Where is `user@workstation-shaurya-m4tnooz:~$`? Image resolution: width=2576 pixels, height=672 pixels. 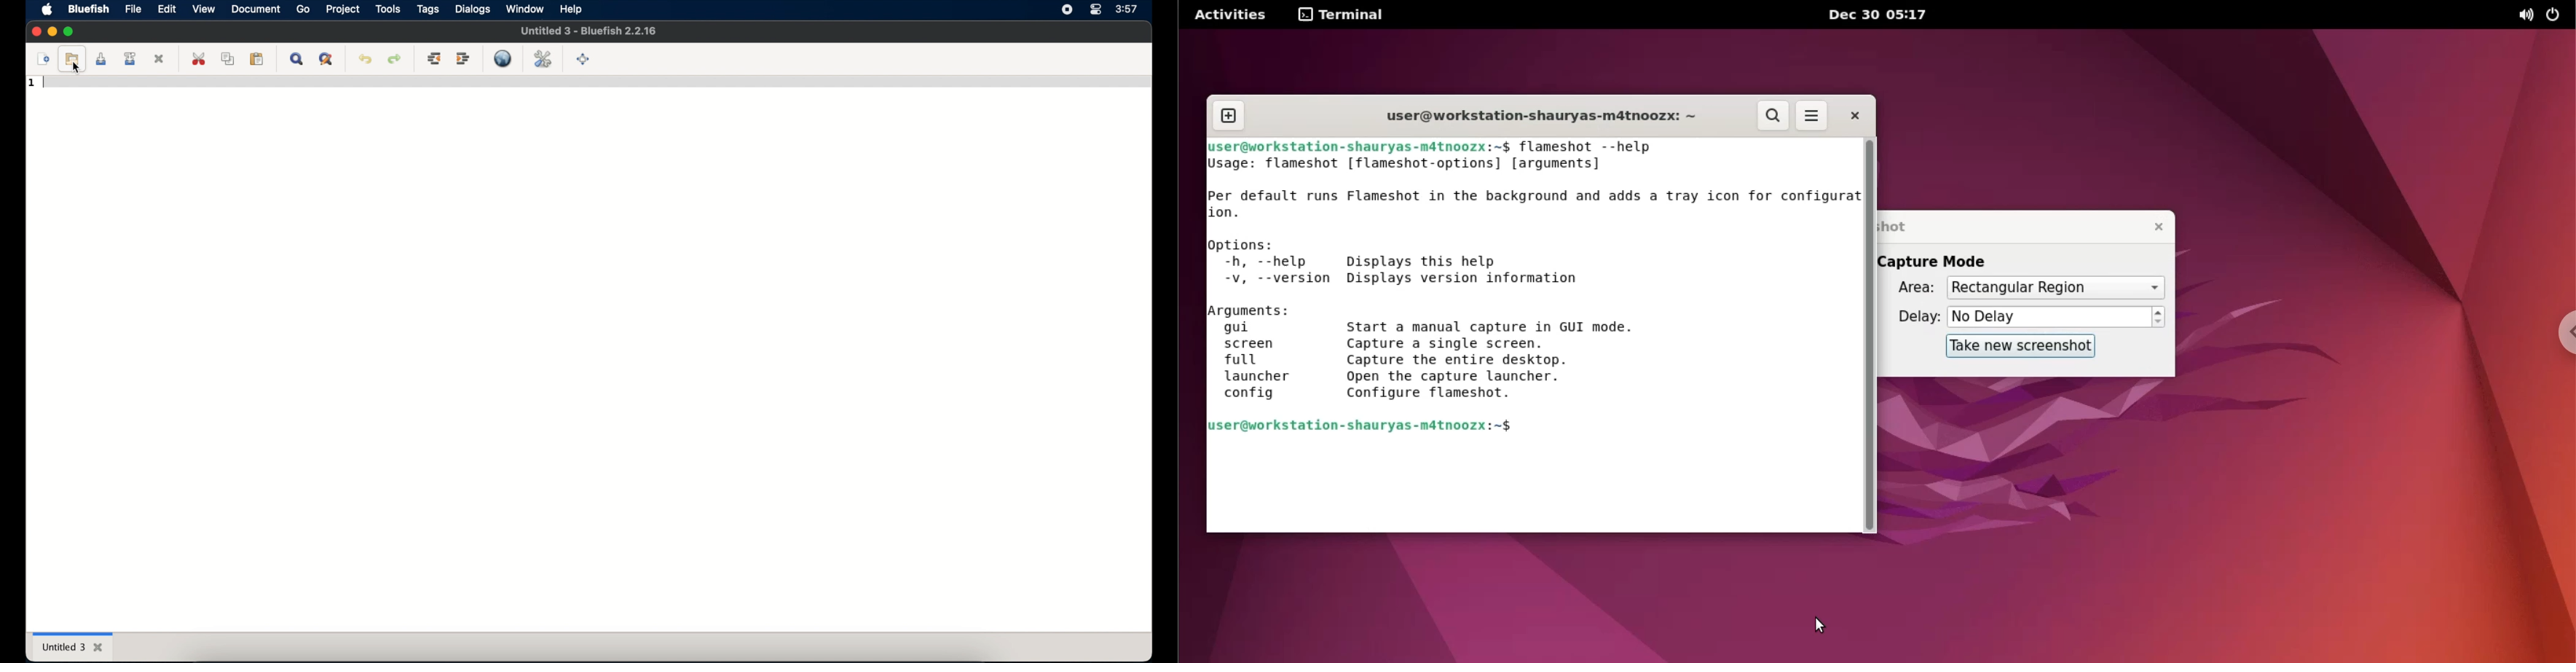
user@workstation-shaurya-m4tnooz:~$ is located at coordinates (1377, 431).